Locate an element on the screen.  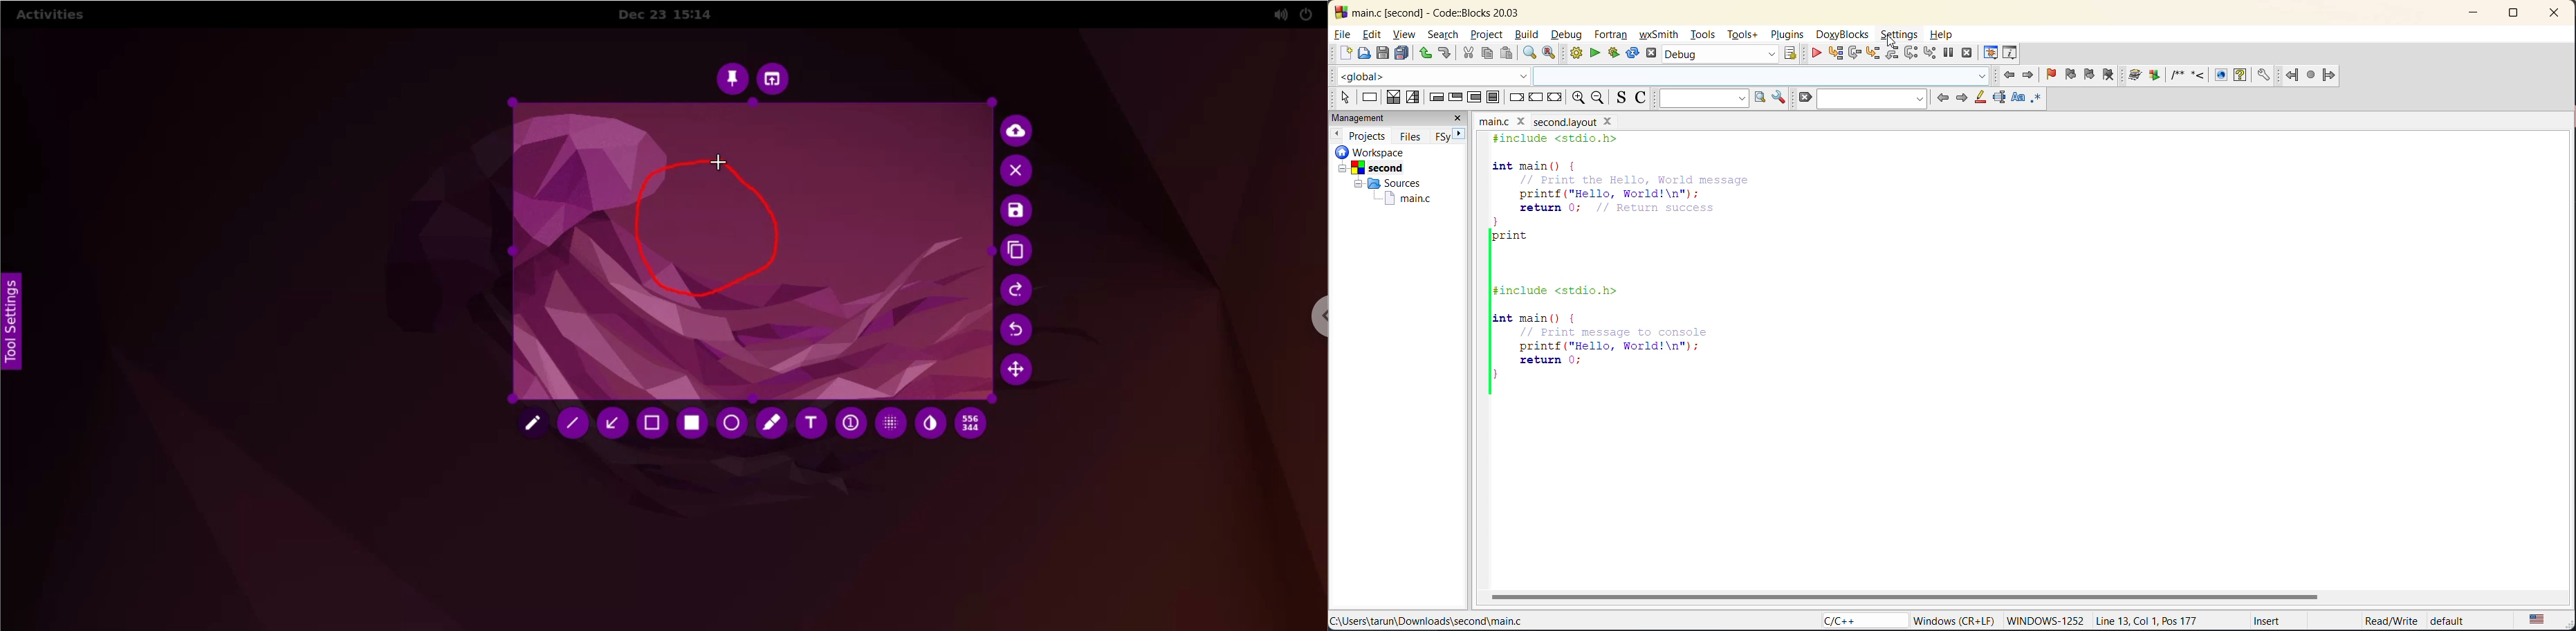
run is located at coordinates (1598, 55).